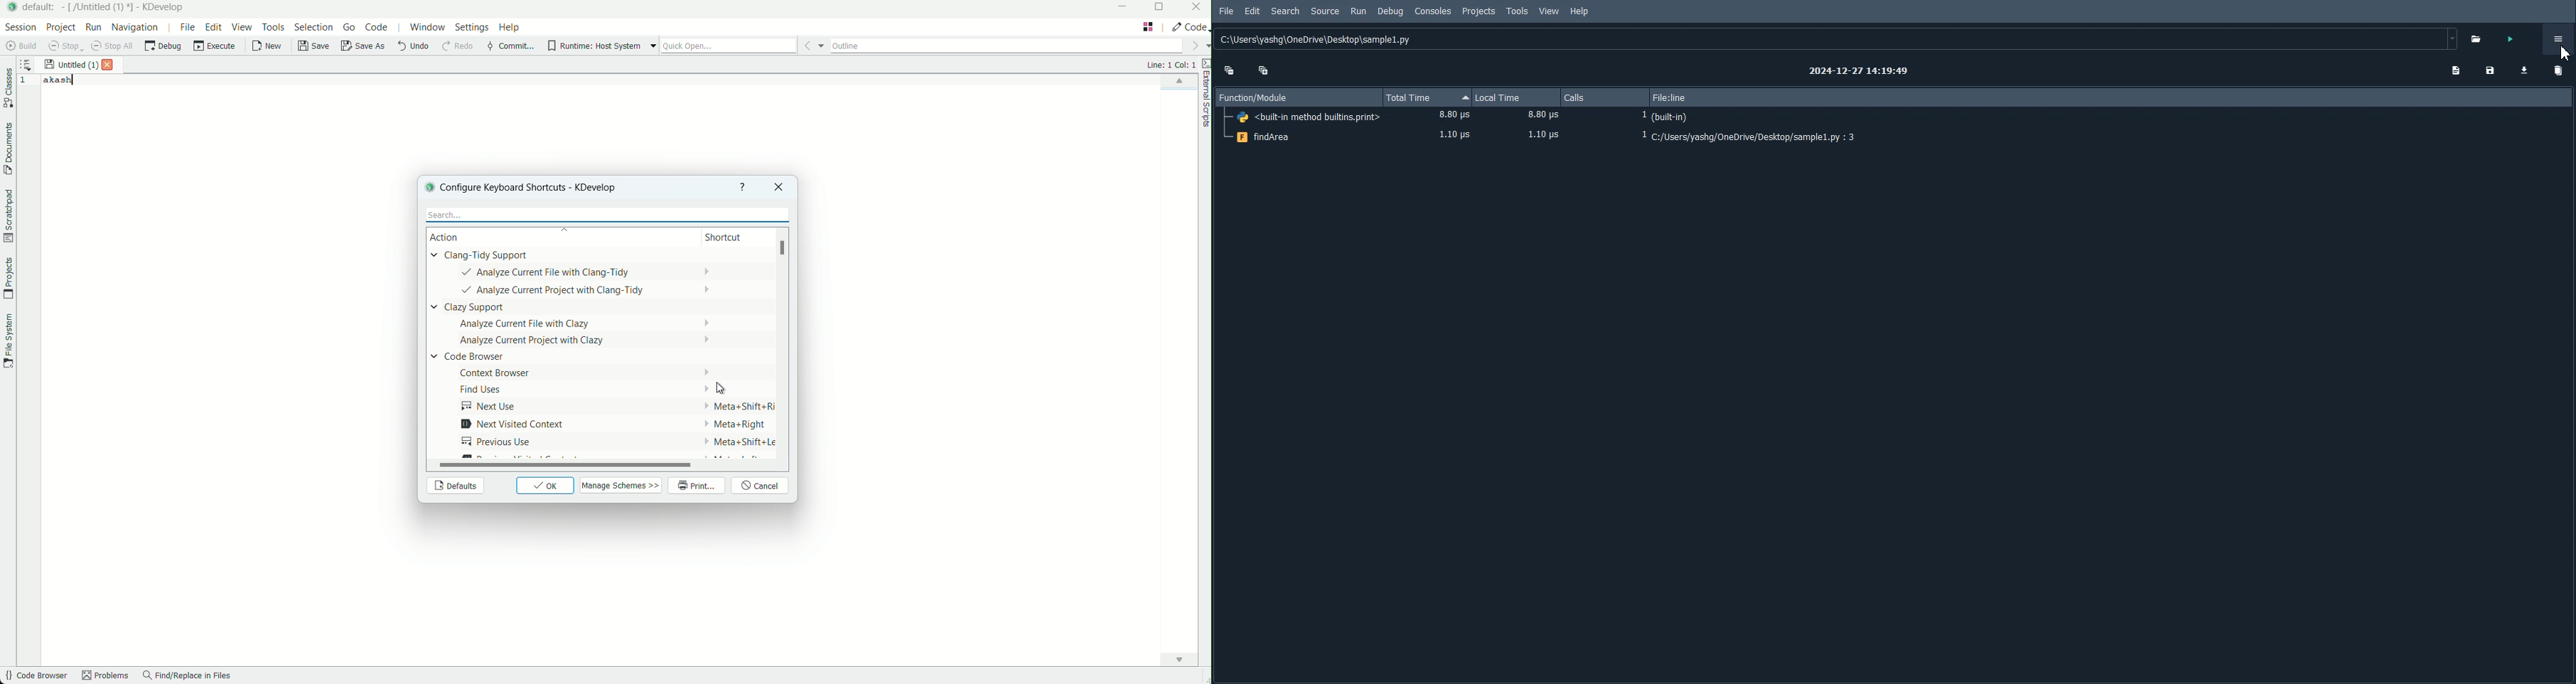 Image resolution: width=2576 pixels, height=700 pixels. Describe the element at coordinates (2511, 41) in the screenshot. I see `Run profile` at that location.